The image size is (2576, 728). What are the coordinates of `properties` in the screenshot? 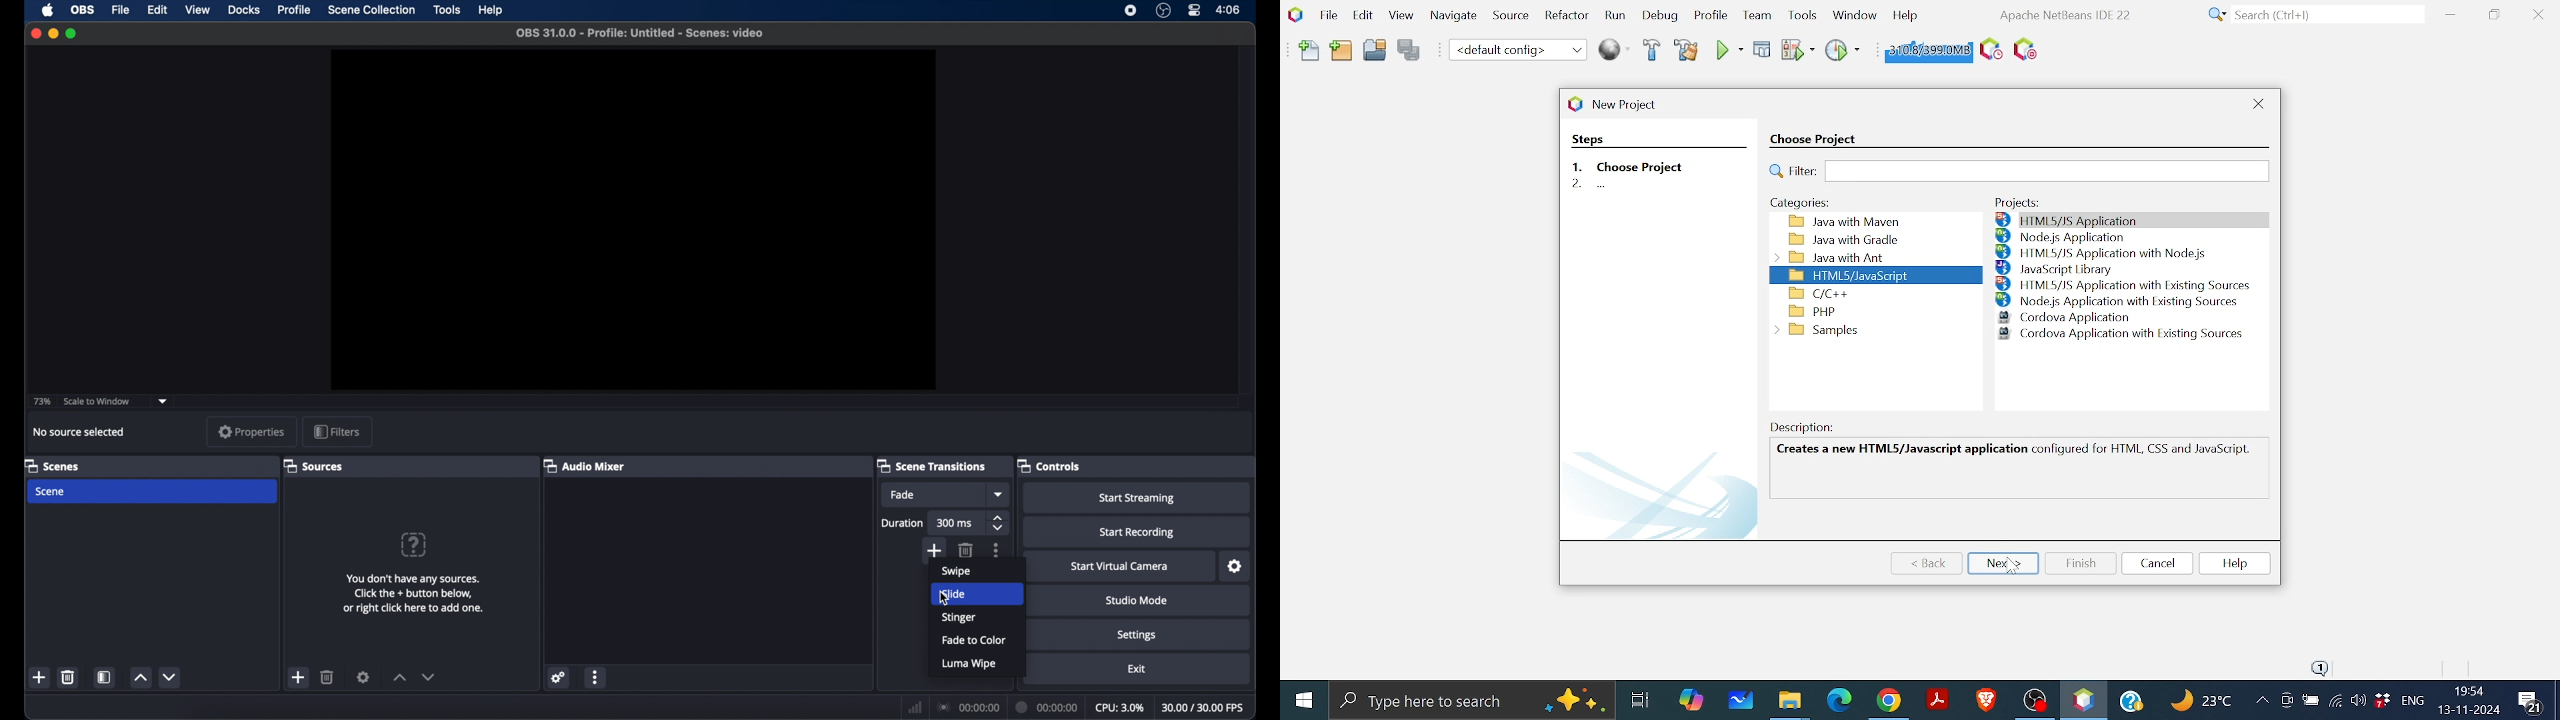 It's located at (251, 431).